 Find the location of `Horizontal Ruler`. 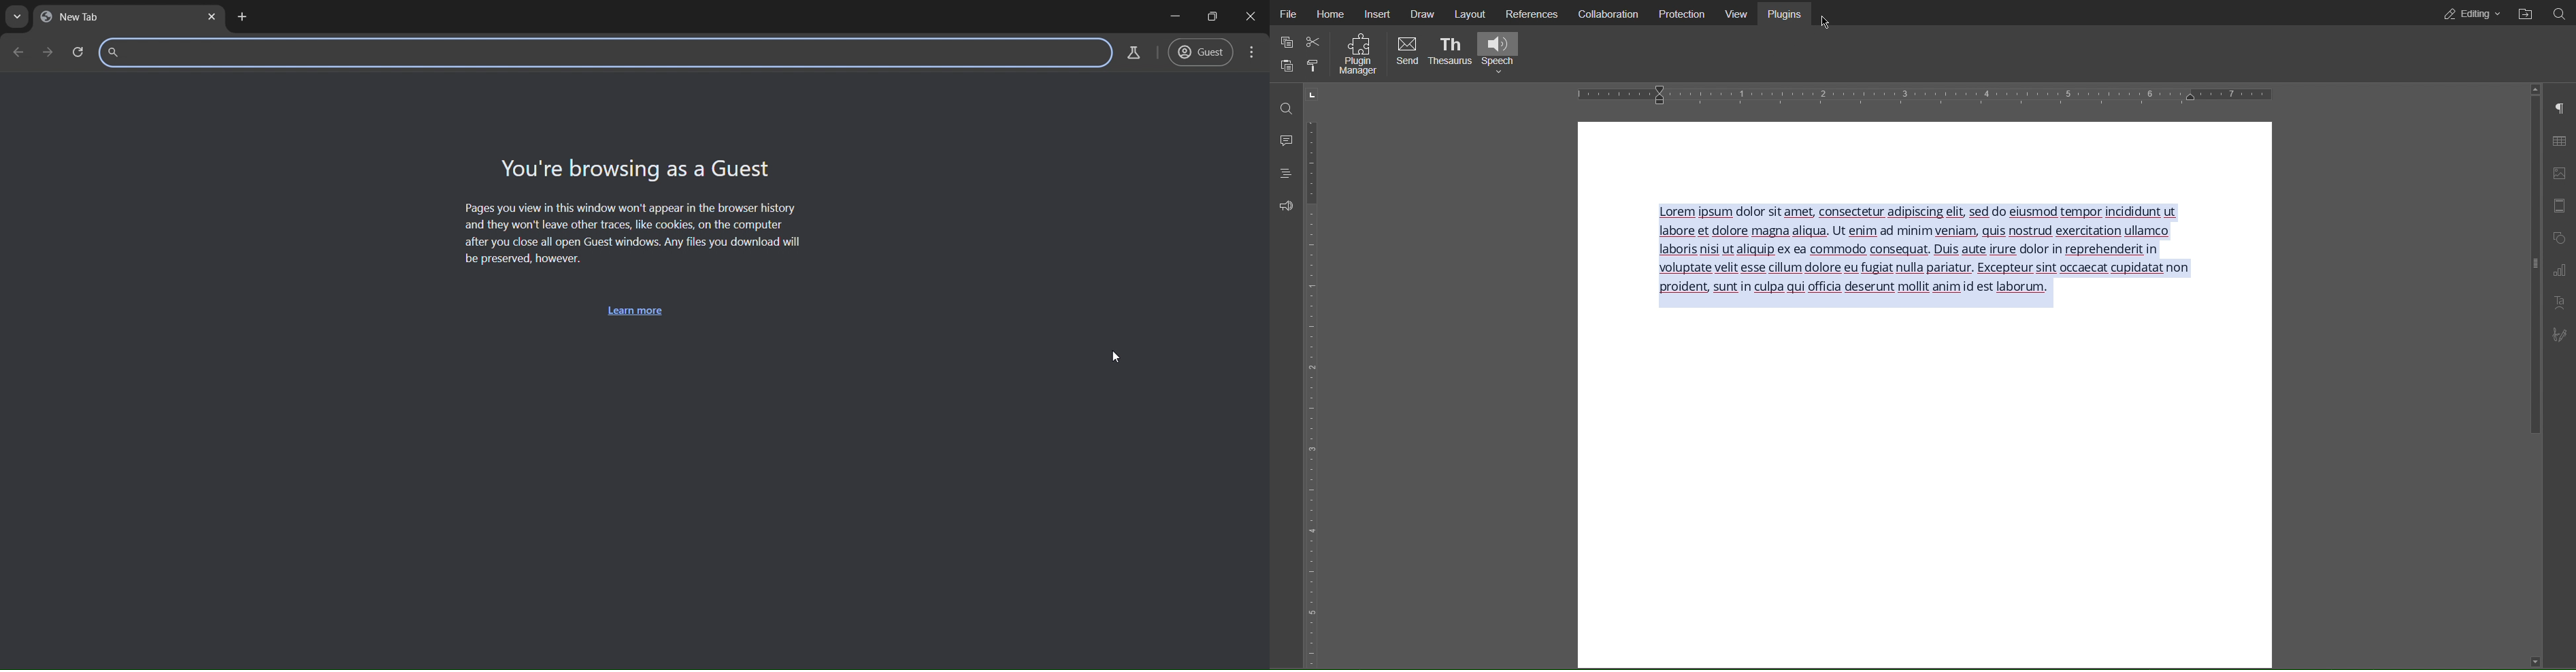

Horizontal Ruler is located at coordinates (1929, 94).